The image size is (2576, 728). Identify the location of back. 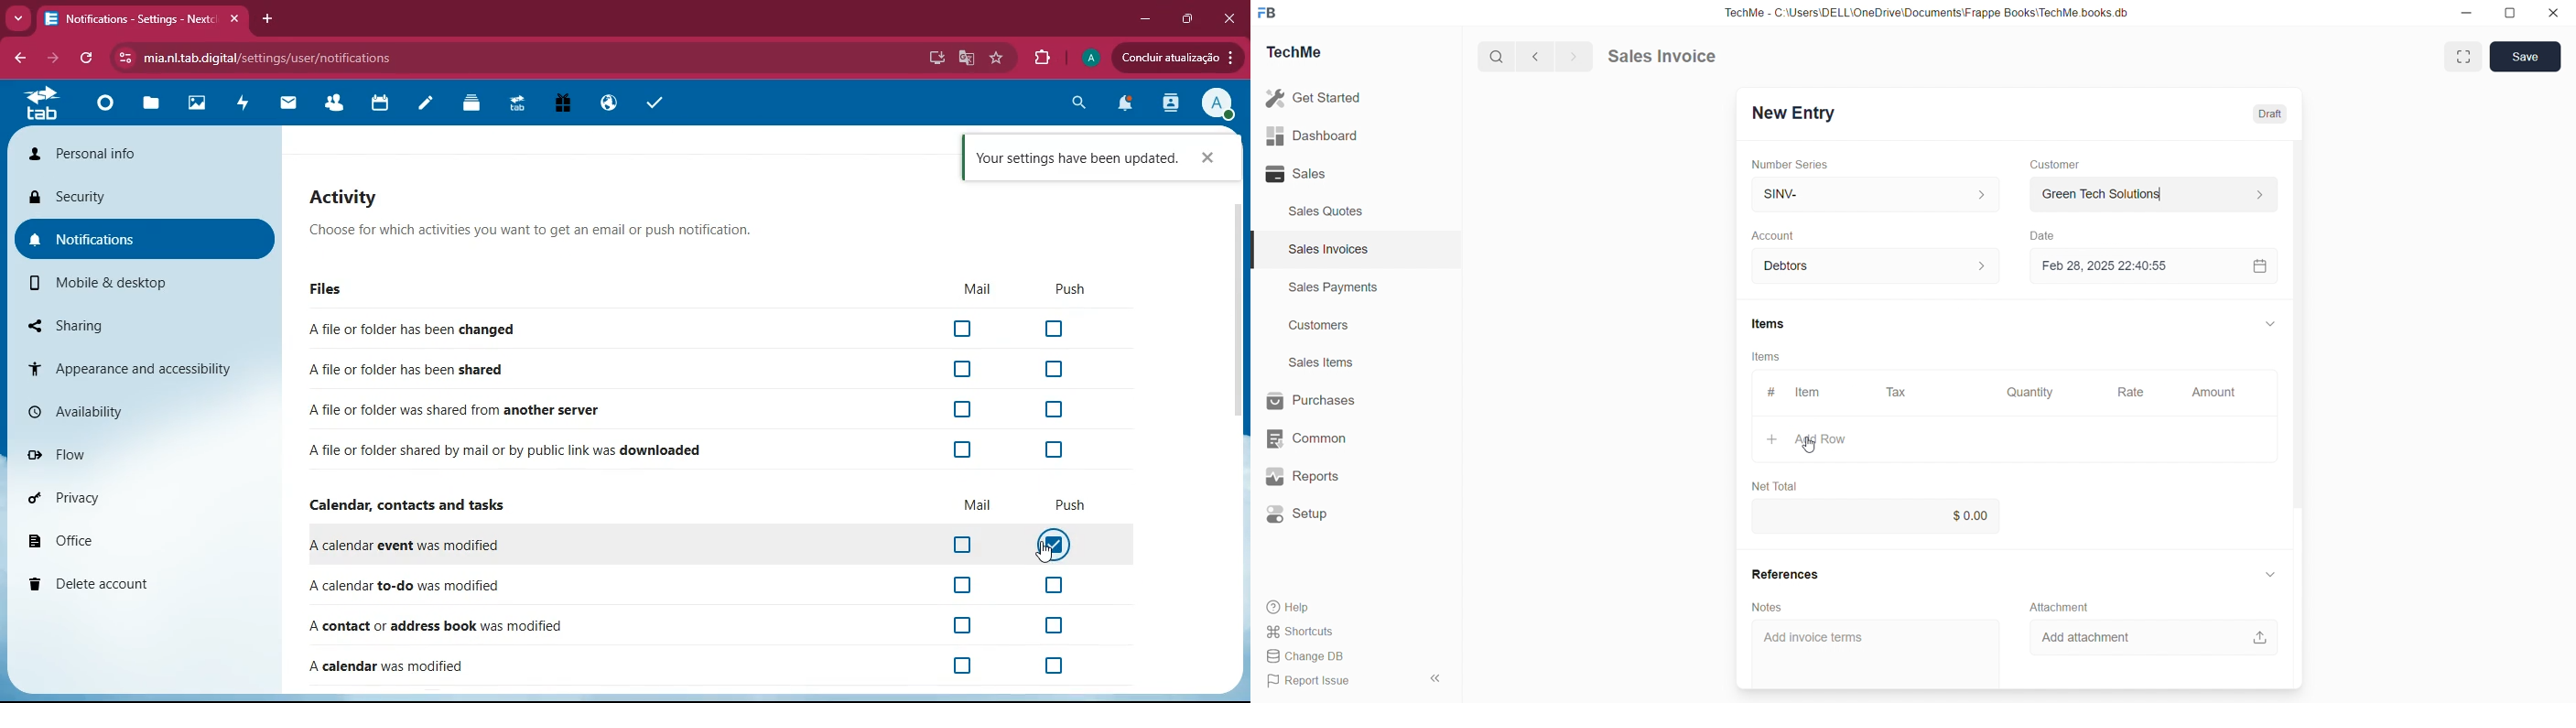
(17, 59).